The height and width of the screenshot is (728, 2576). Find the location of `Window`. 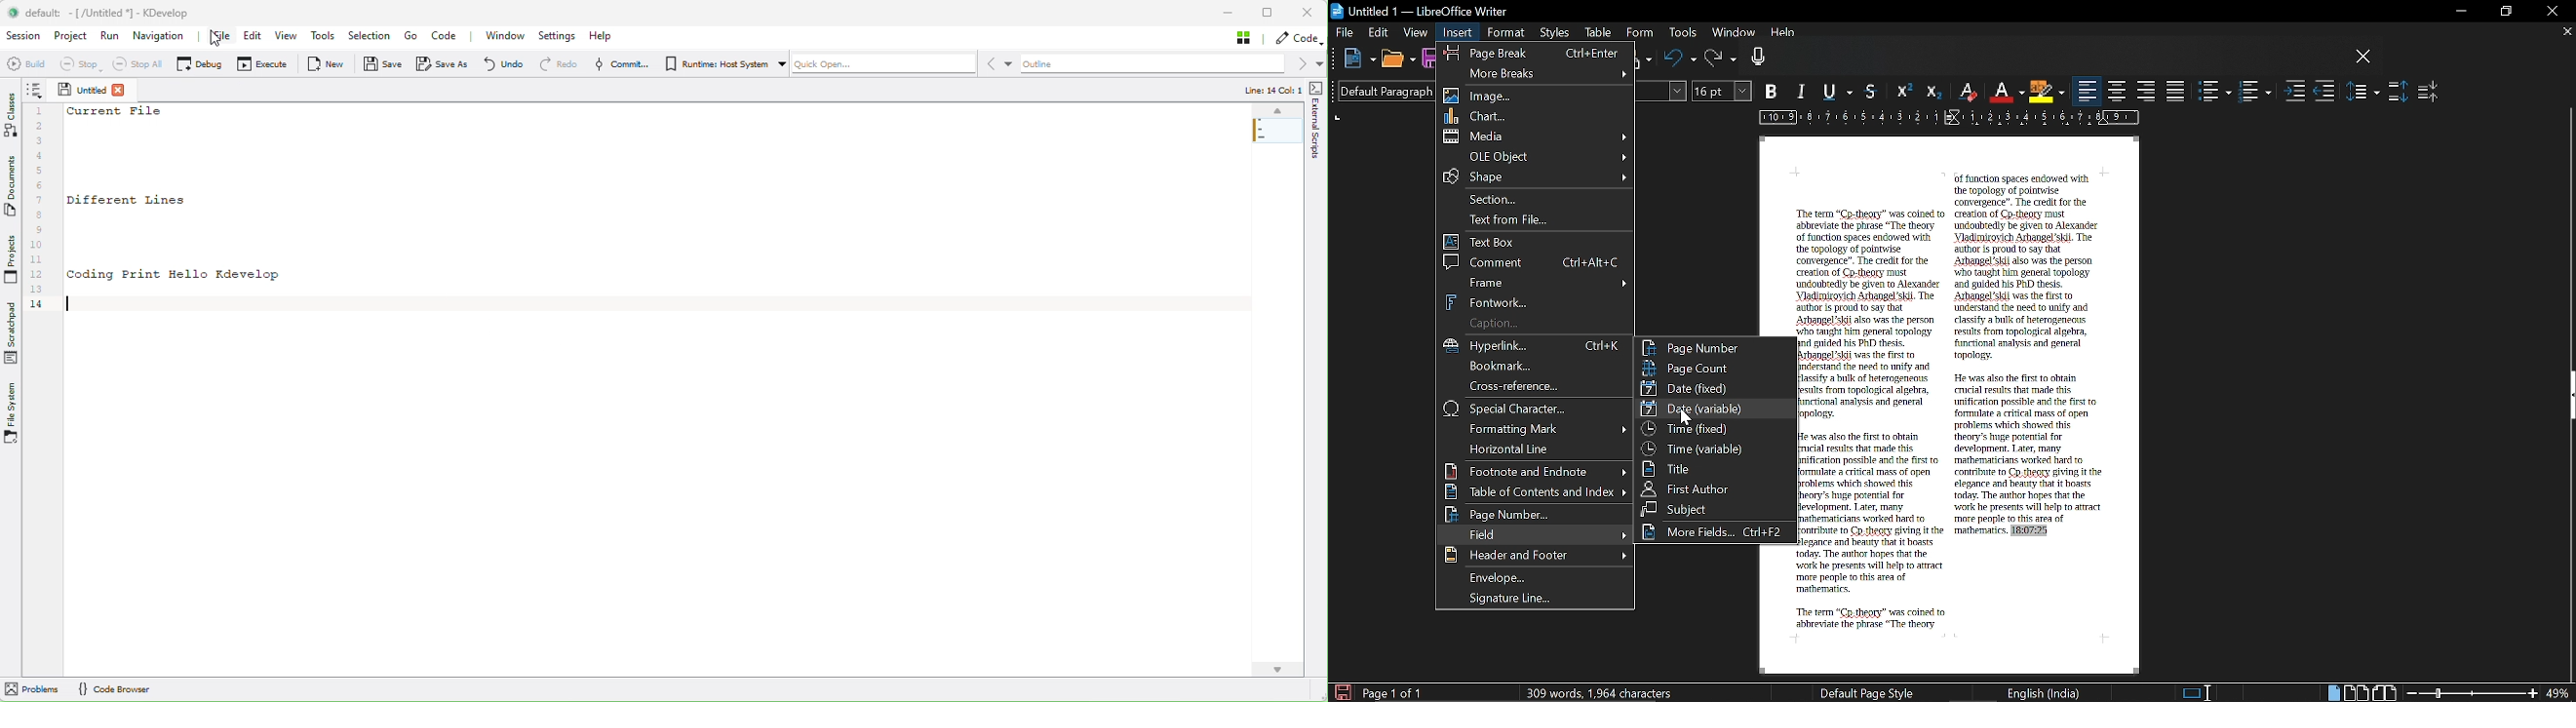

Window is located at coordinates (505, 37).